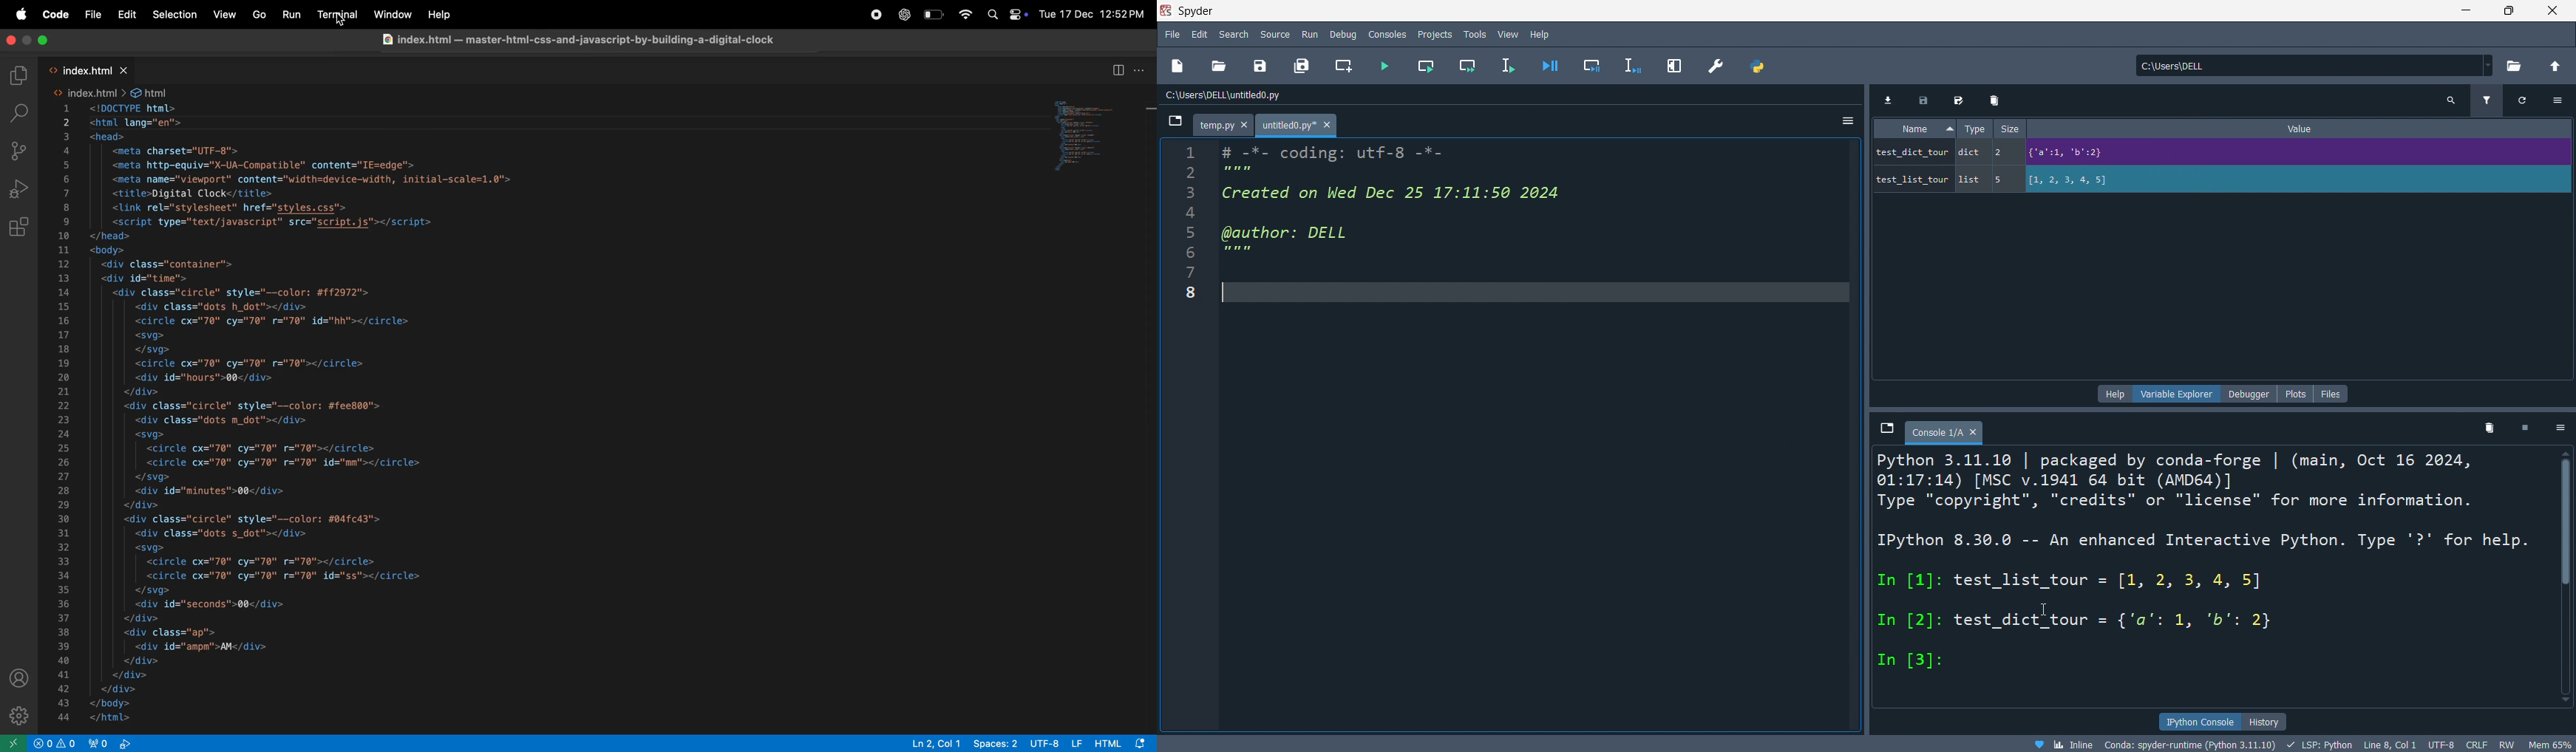 Image resolution: width=2576 pixels, height=756 pixels. Describe the element at coordinates (2467, 13) in the screenshot. I see `minimize` at that location.